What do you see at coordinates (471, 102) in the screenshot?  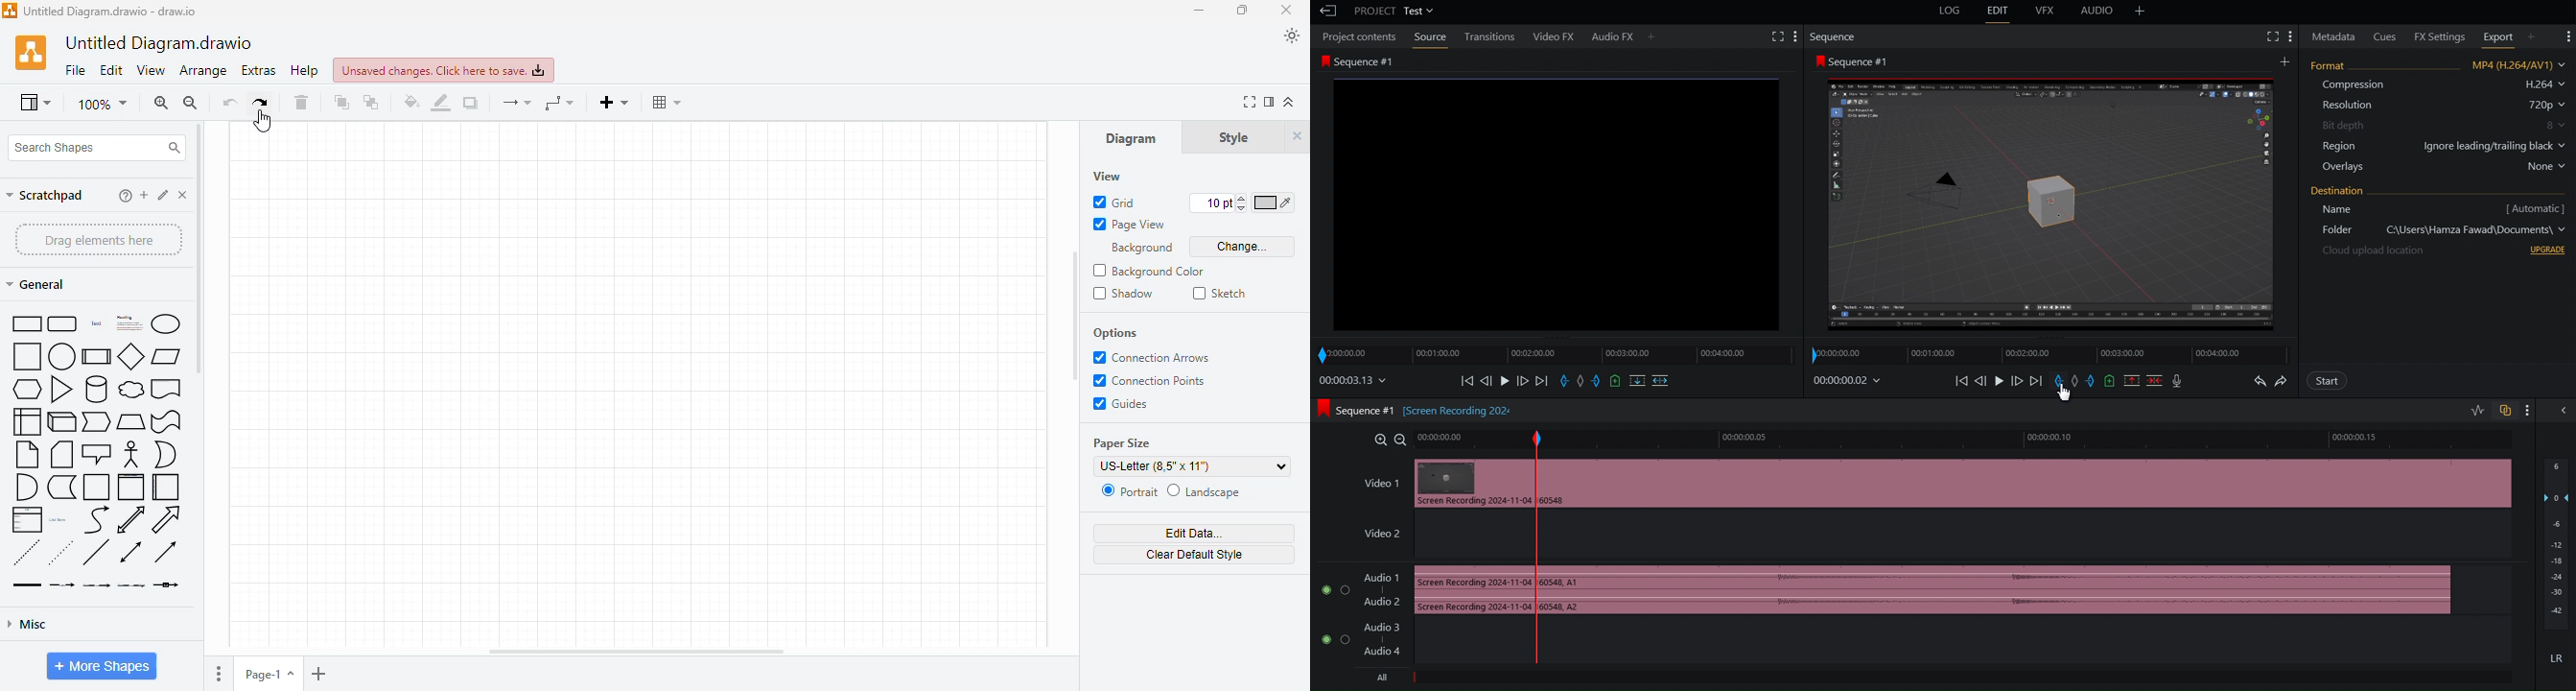 I see `shadow` at bounding box center [471, 102].